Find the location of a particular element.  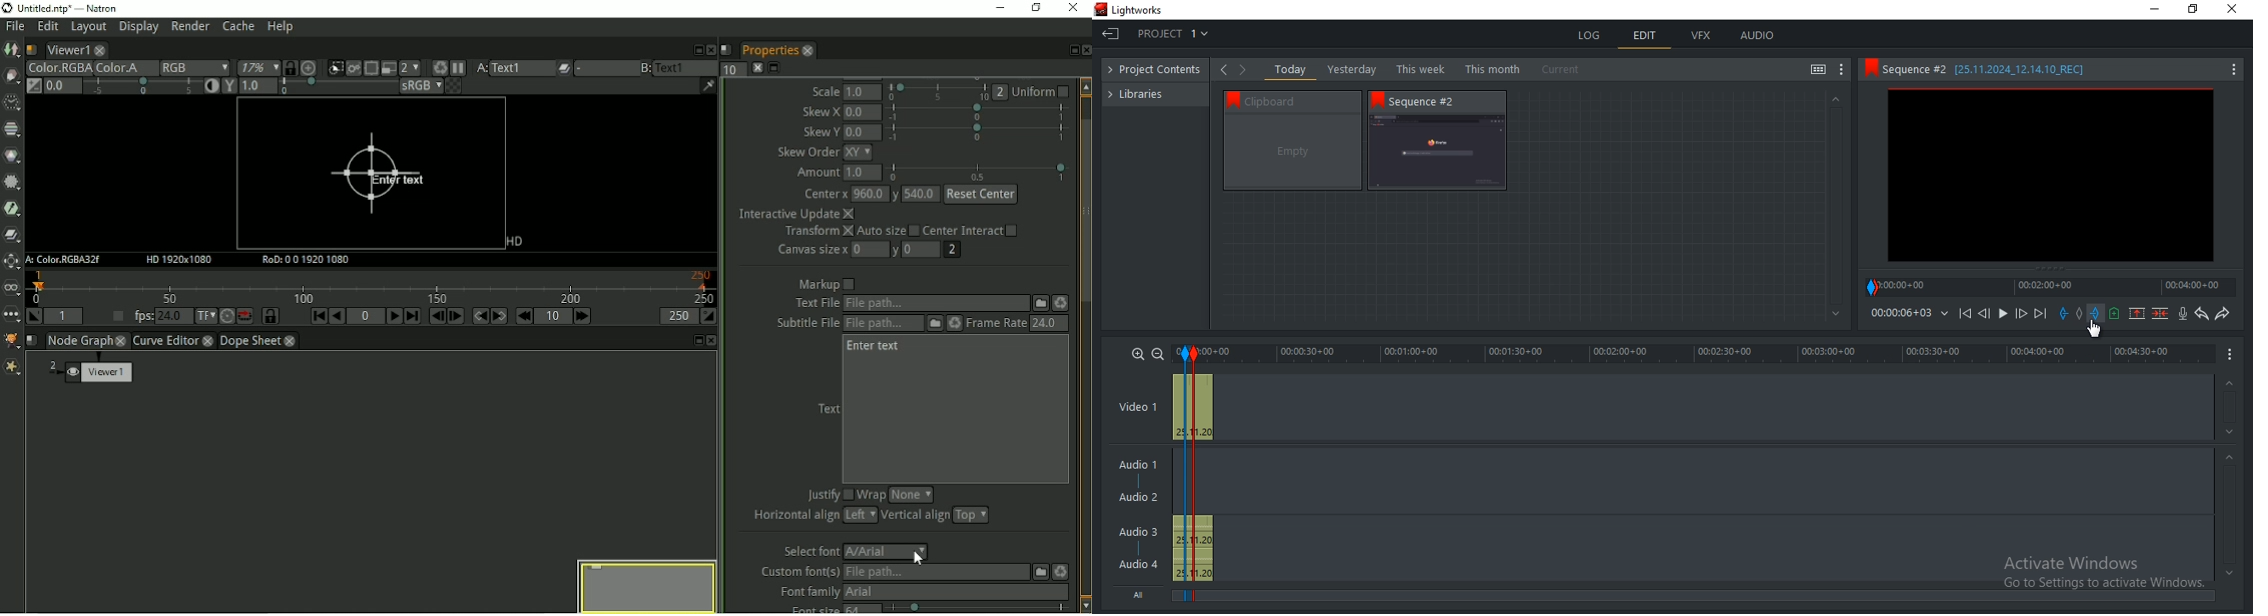

Dope Sheet is located at coordinates (251, 341).